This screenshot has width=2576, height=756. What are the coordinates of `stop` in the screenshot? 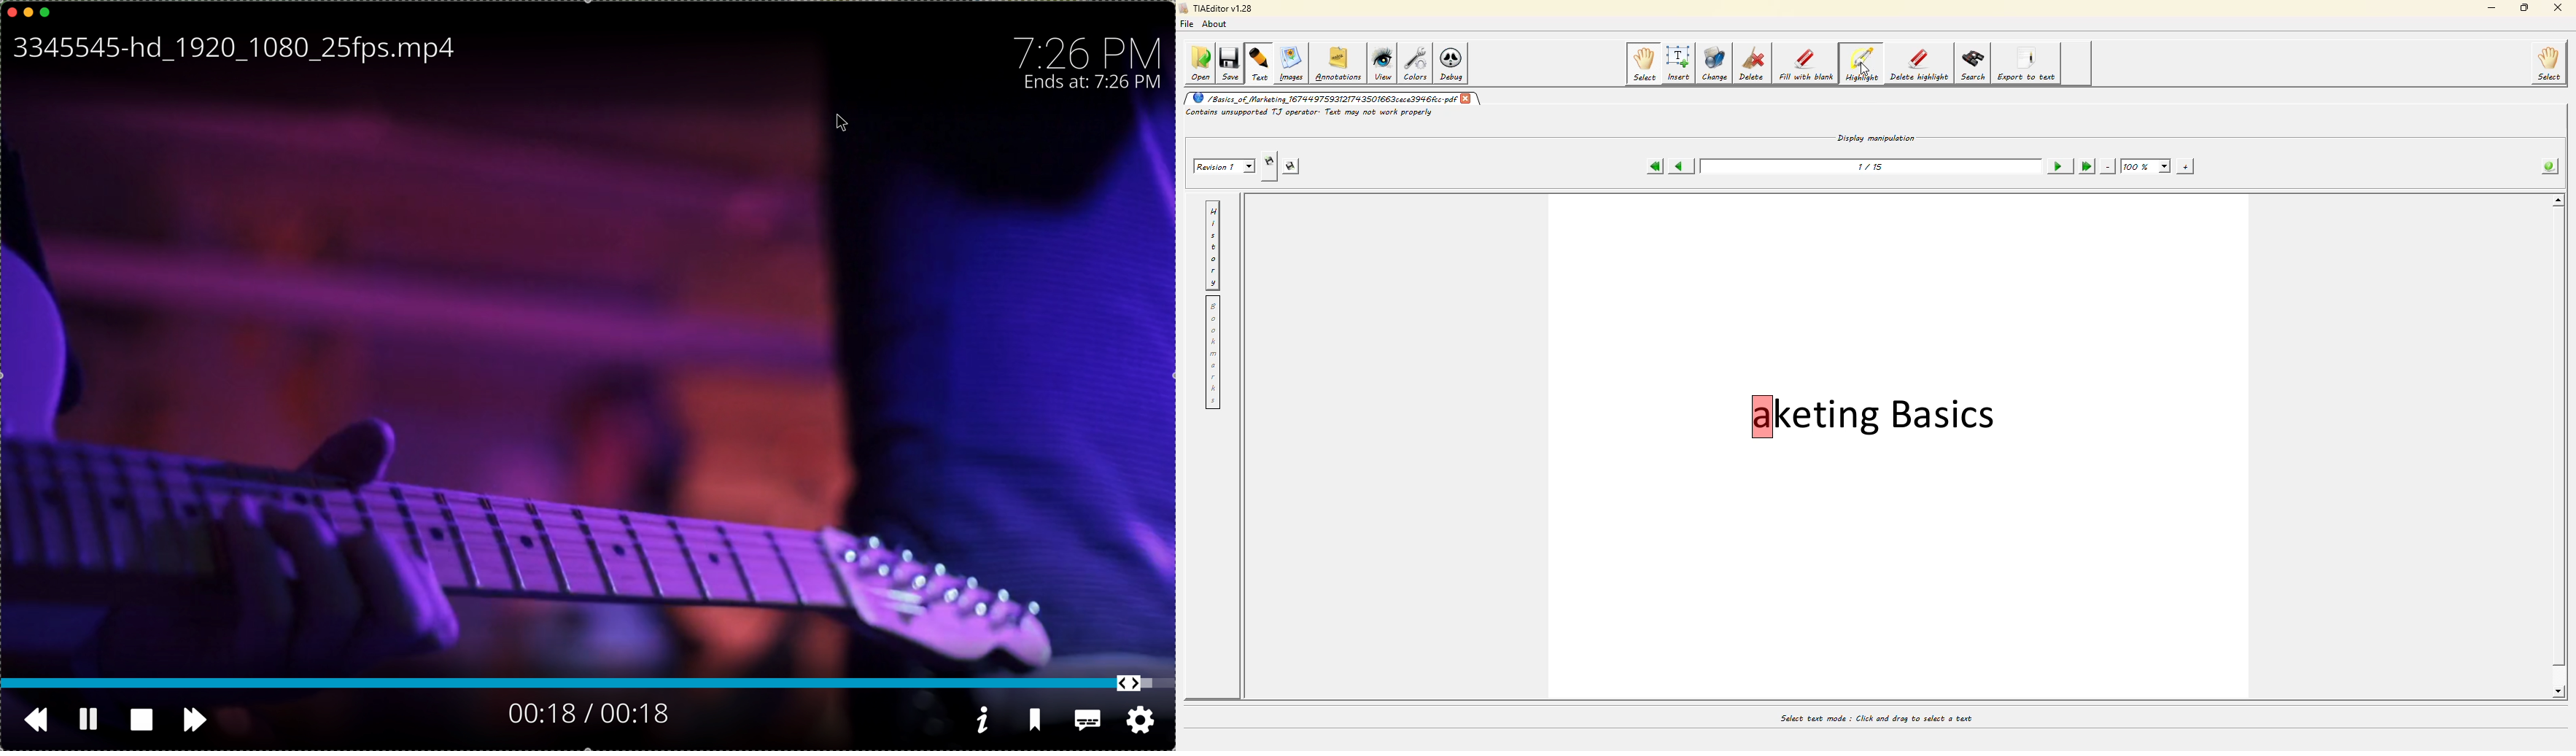 It's located at (141, 719).